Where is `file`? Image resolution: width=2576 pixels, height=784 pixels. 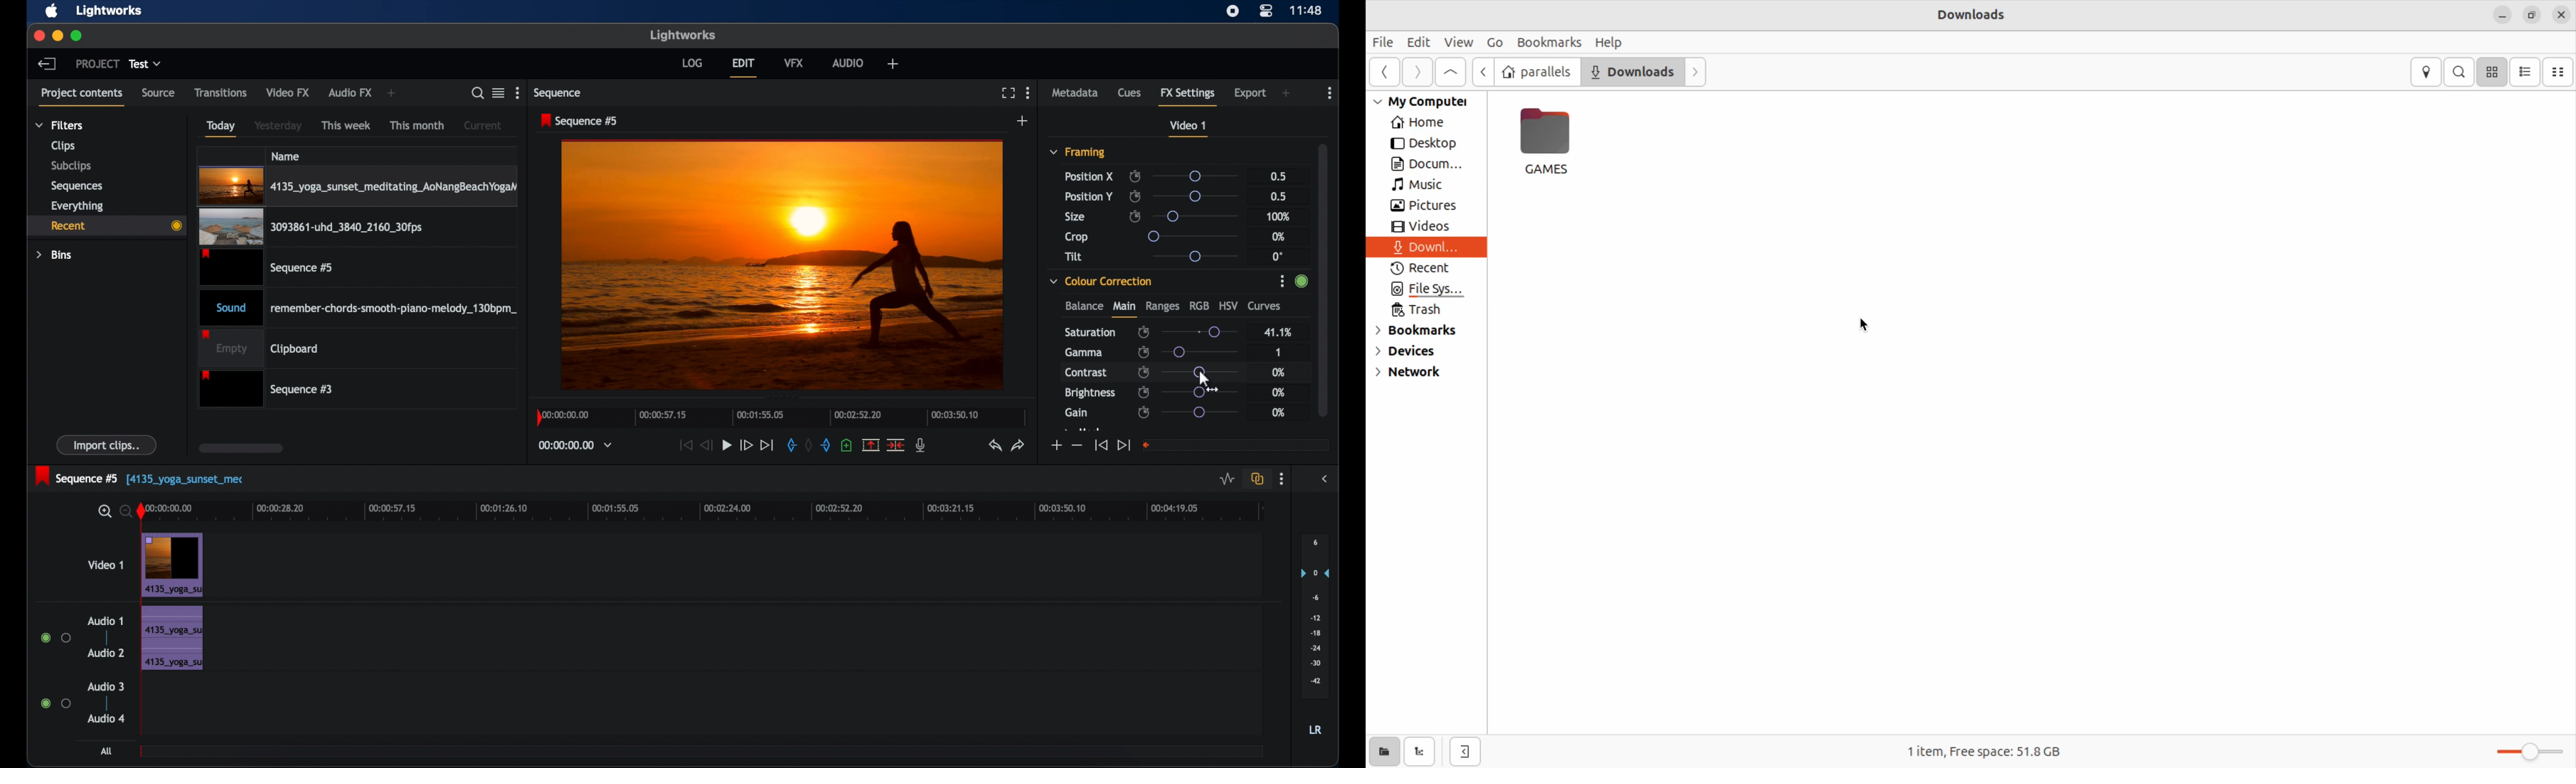 file is located at coordinates (1385, 43).